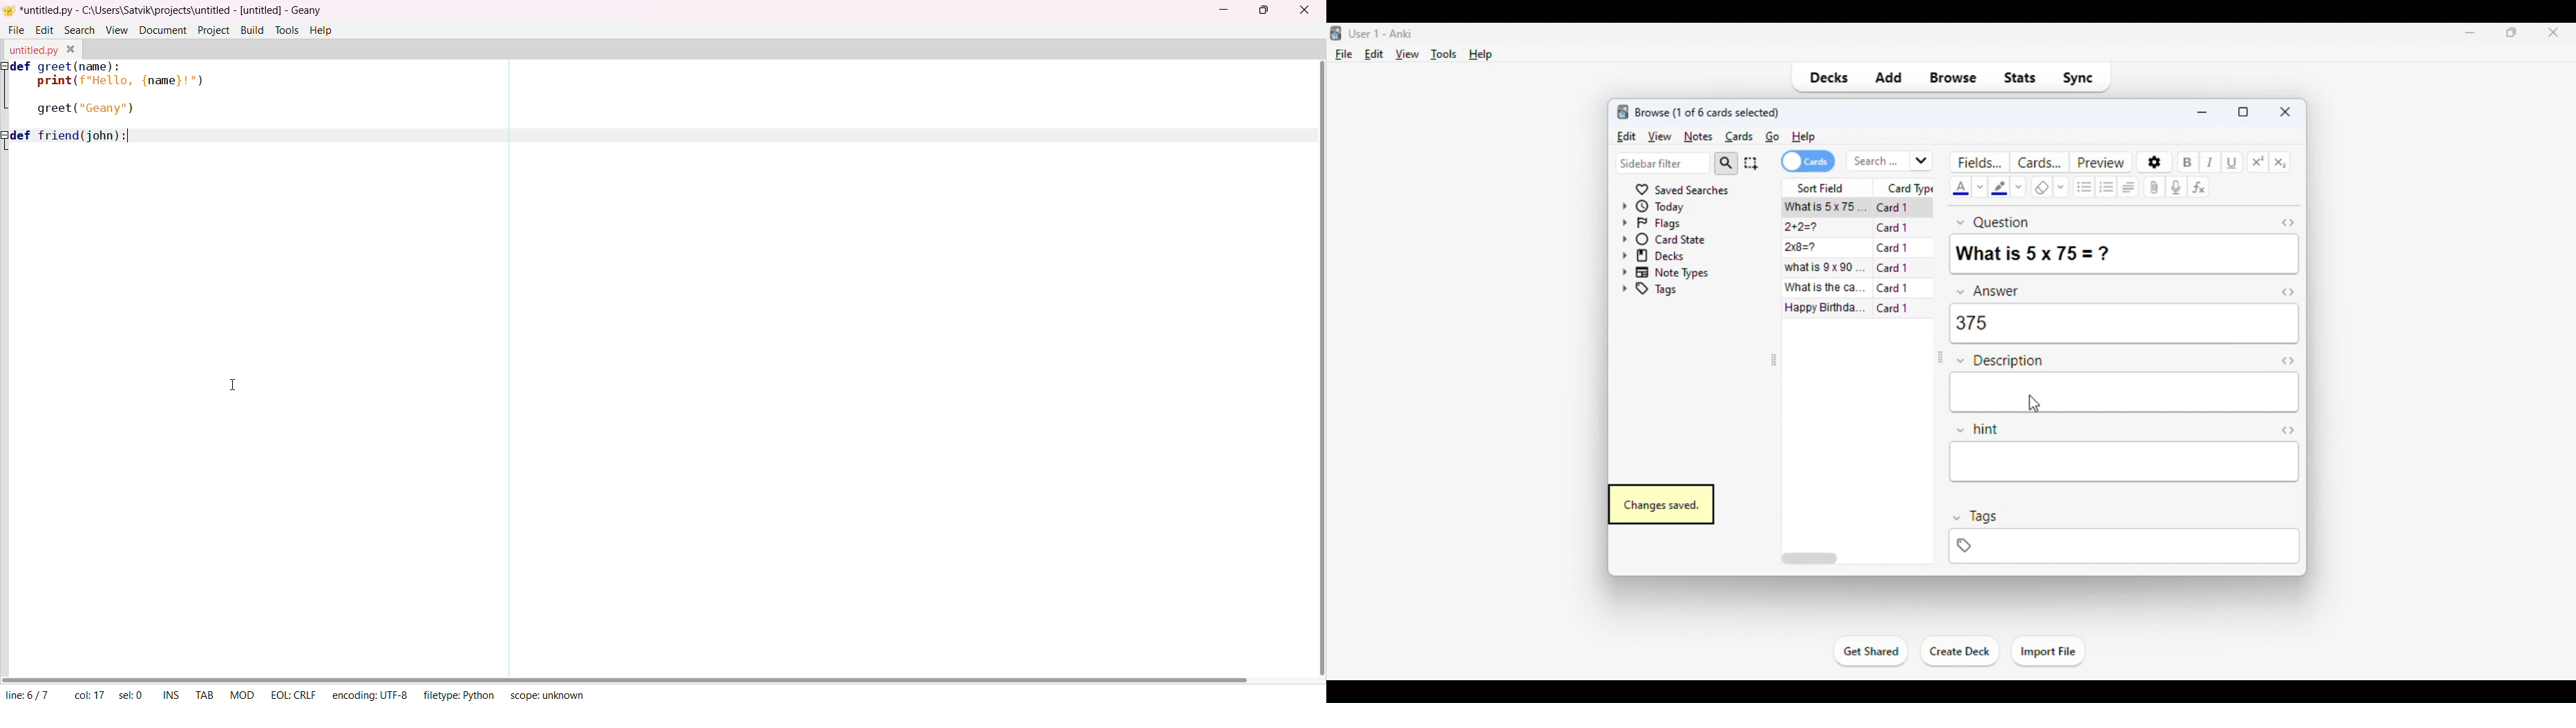 The width and height of the screenshot is (2576, 728). I want to click on view, so click(1659, 136).